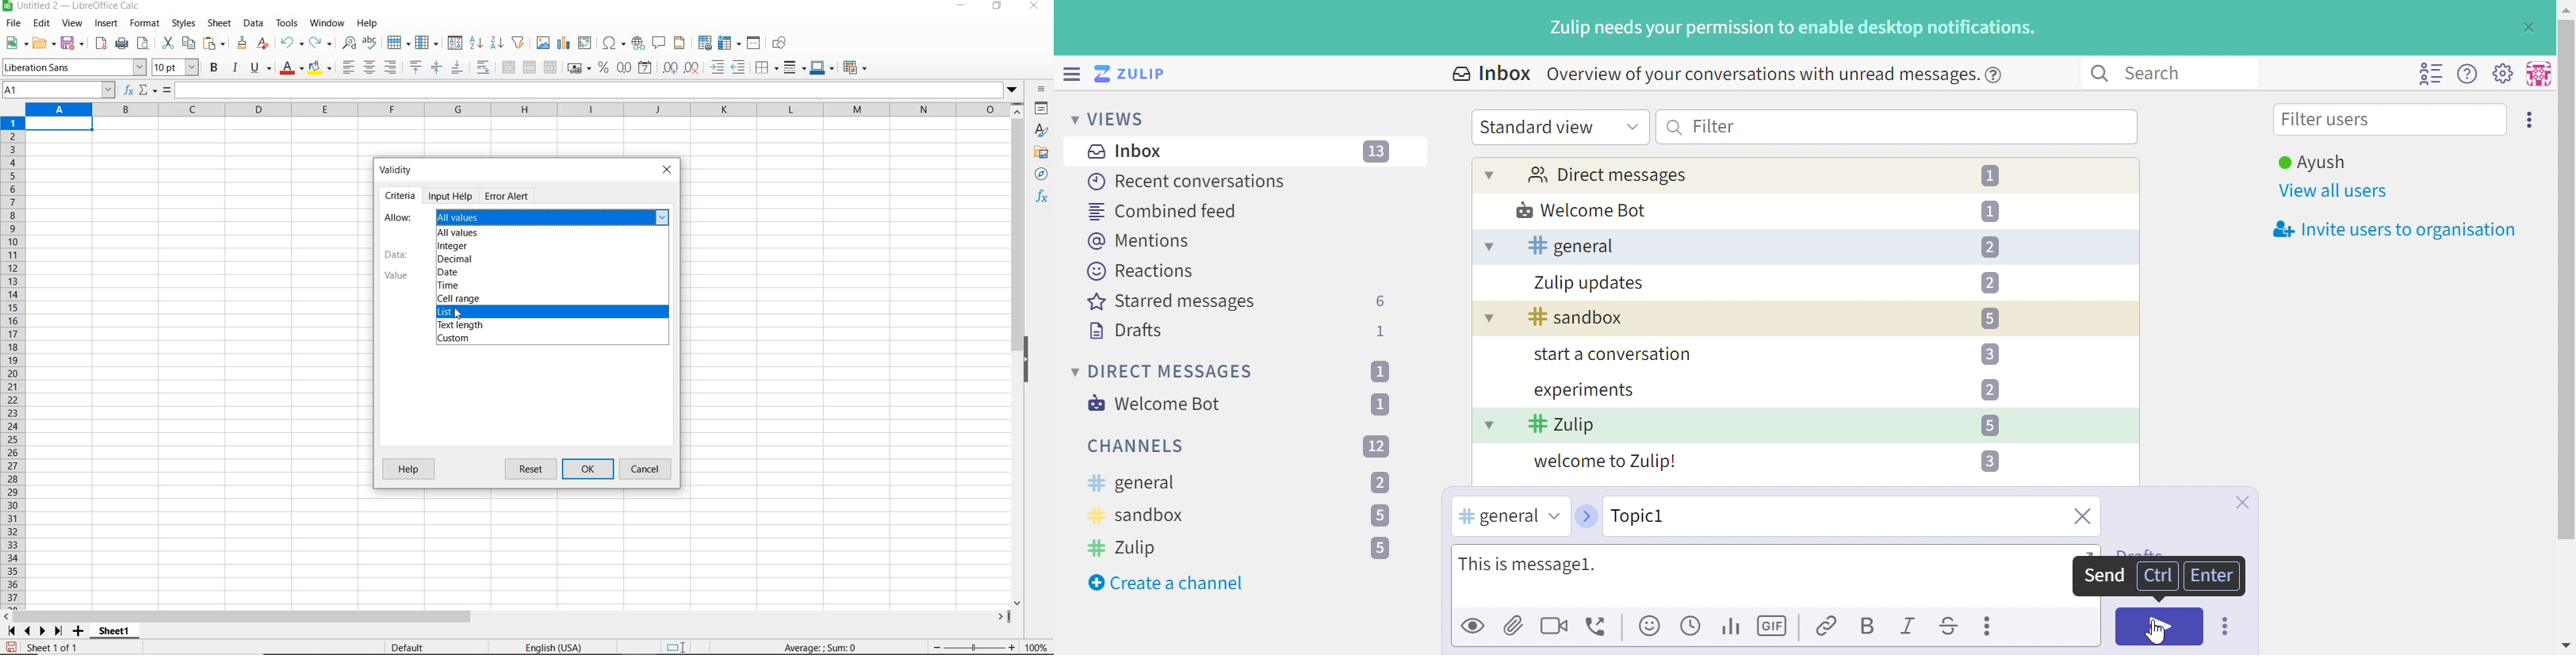 The height and width of the screenshot is (672, 2576). I want to click on insert special characters, so click(614, 43).